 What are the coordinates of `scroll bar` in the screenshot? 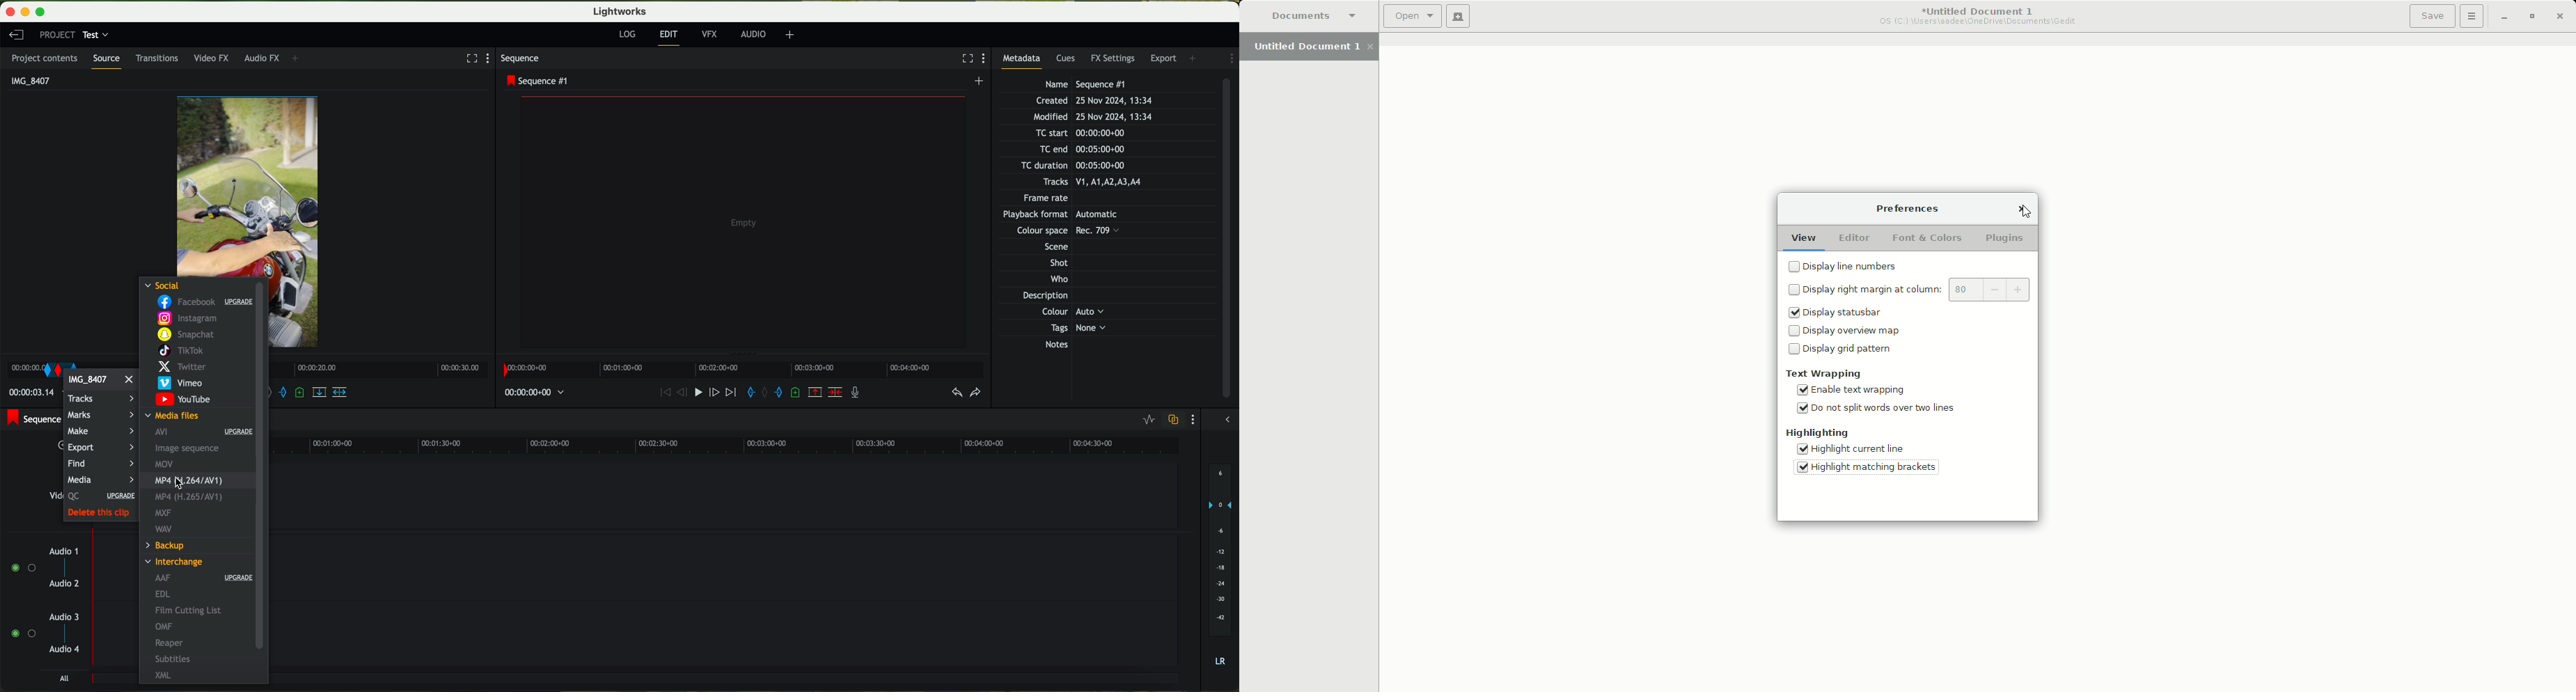 It's located at (1231, 239).